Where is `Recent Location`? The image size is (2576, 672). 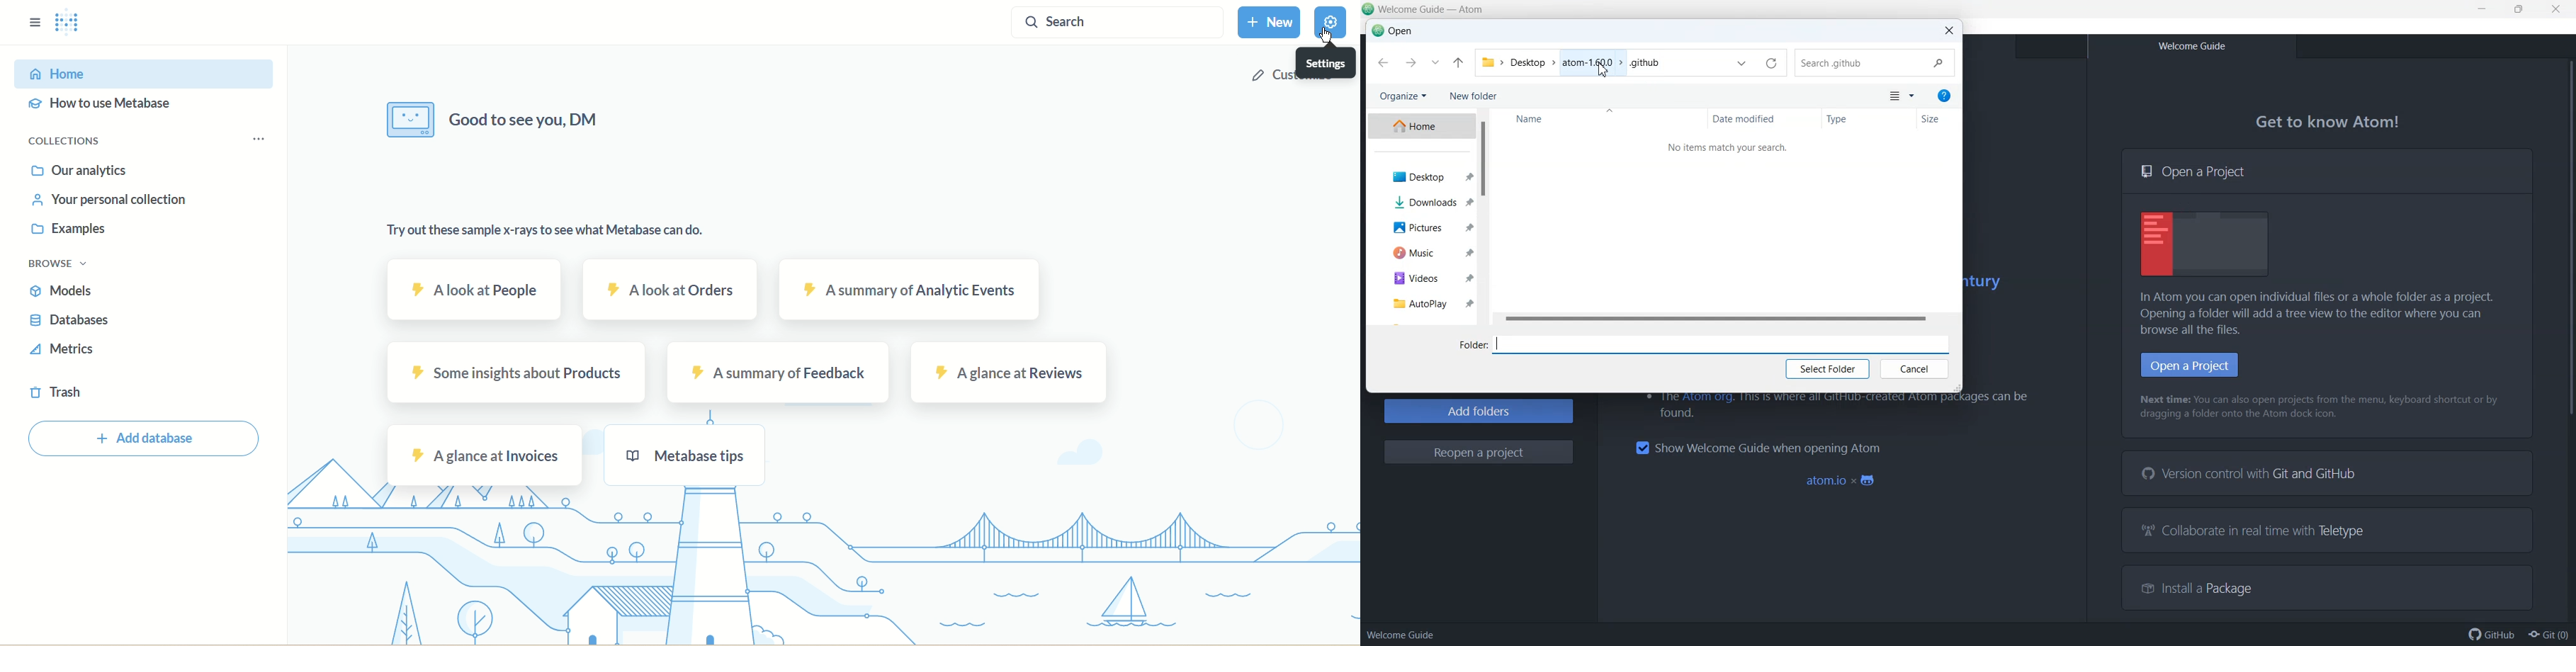 Recent Location is located at coordinates (1435, 63).